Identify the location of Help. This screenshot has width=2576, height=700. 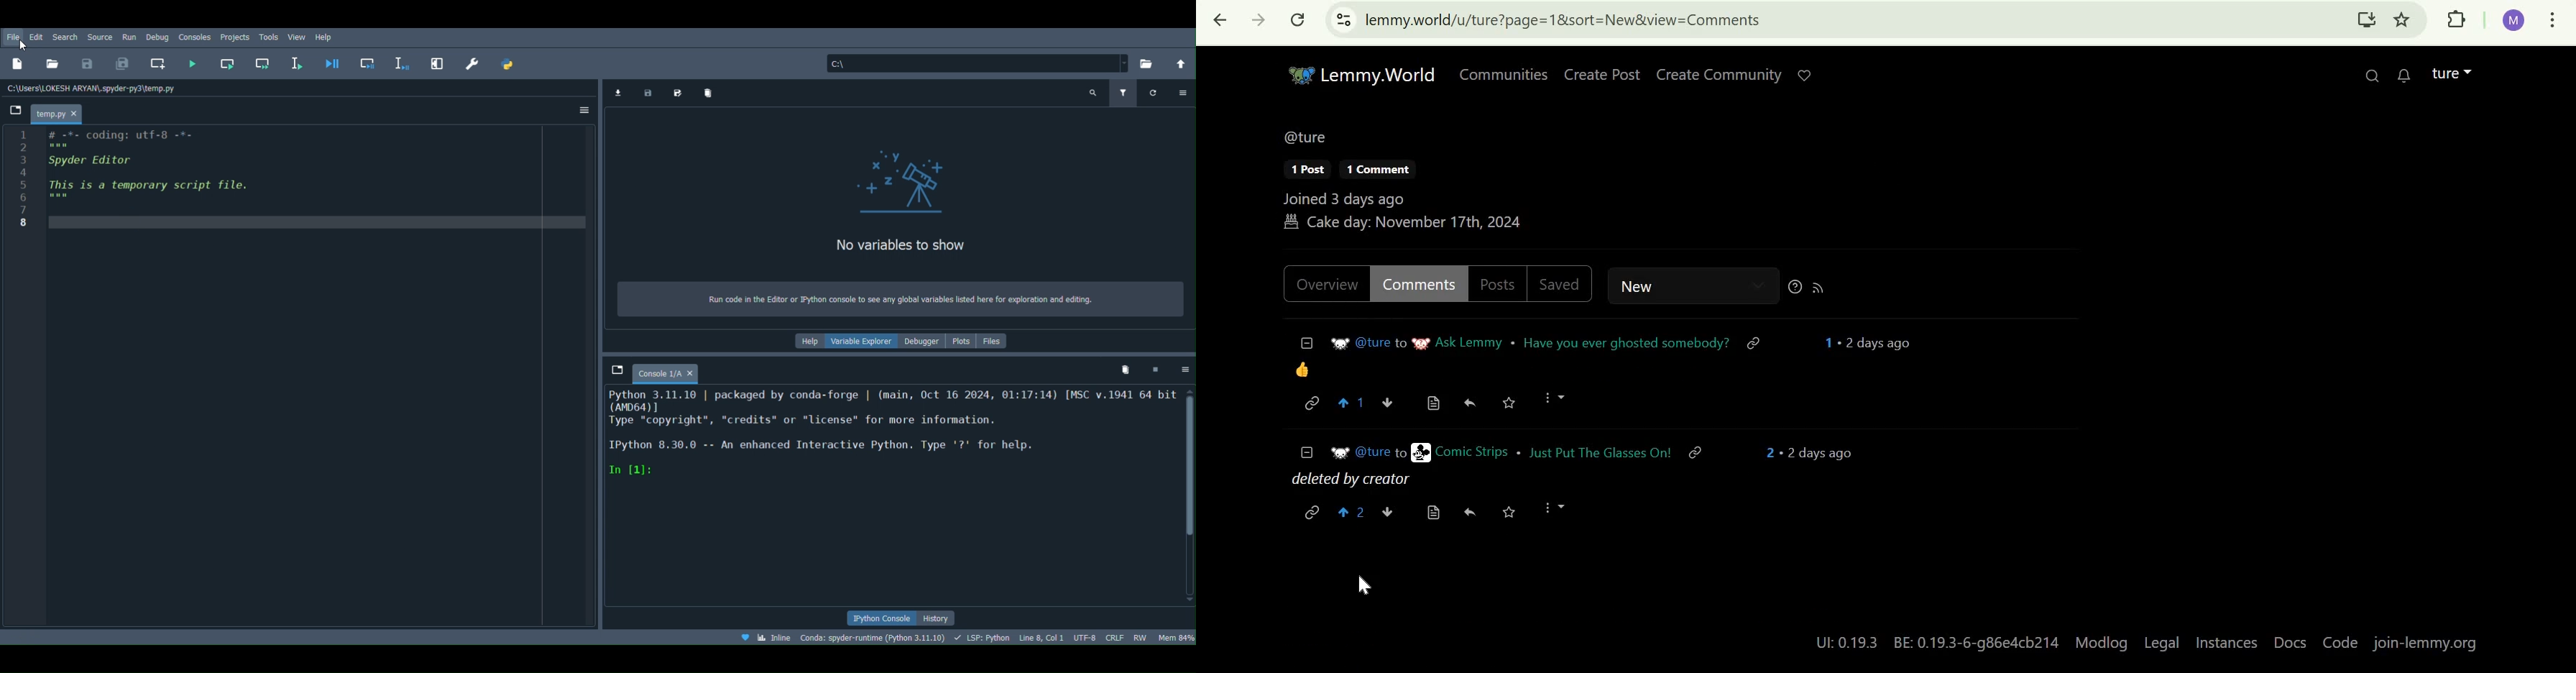
(330, 35).